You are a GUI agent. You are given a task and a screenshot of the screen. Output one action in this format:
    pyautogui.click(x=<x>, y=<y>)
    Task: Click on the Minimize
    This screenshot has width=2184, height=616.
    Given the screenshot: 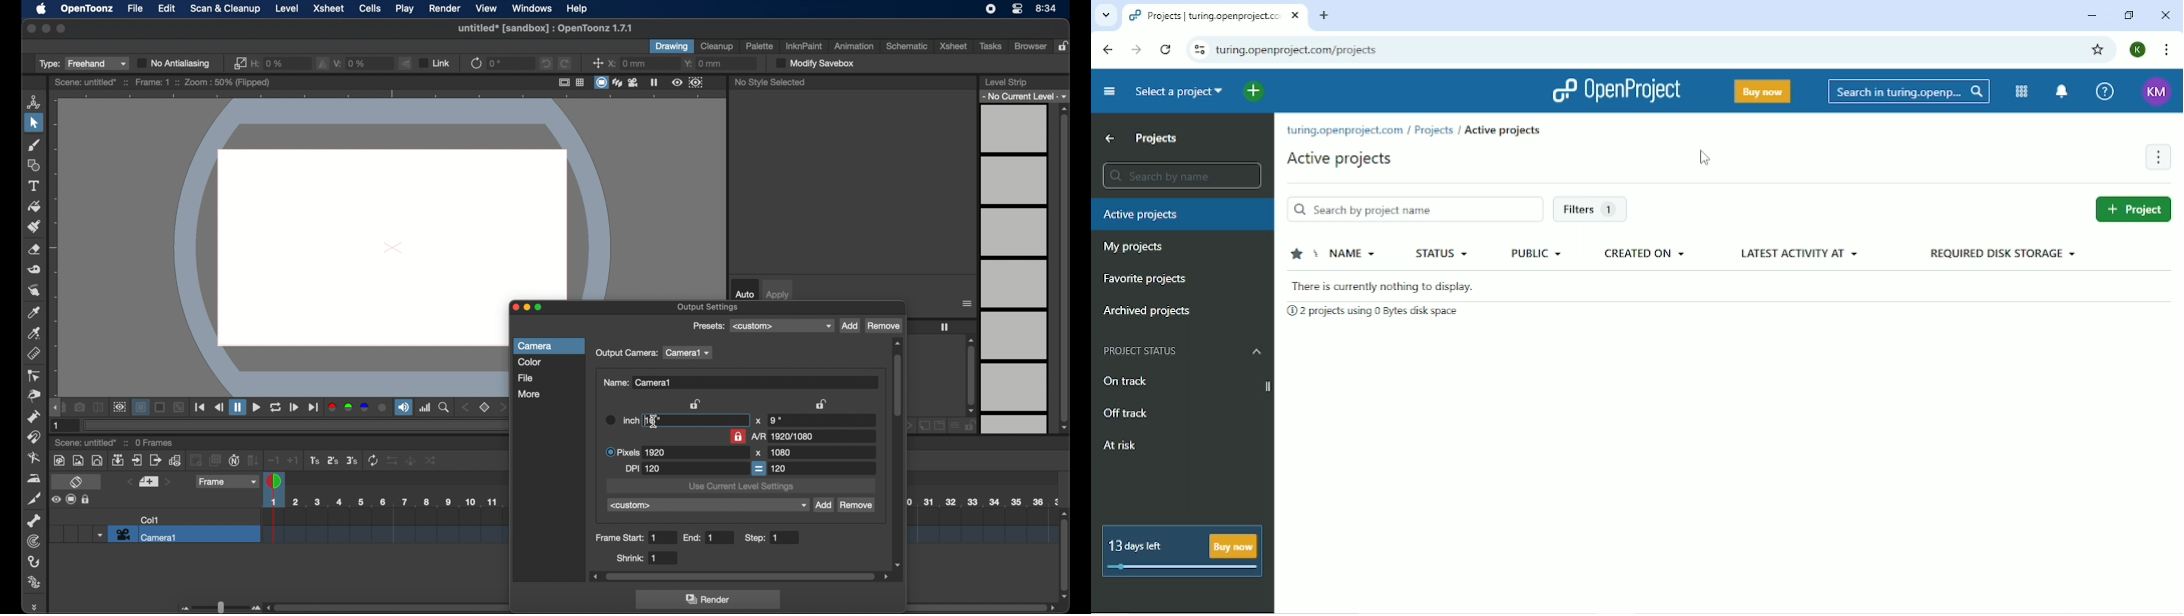 What is the action you would take?
    pyautogui.click(x=2092, y=16)
    